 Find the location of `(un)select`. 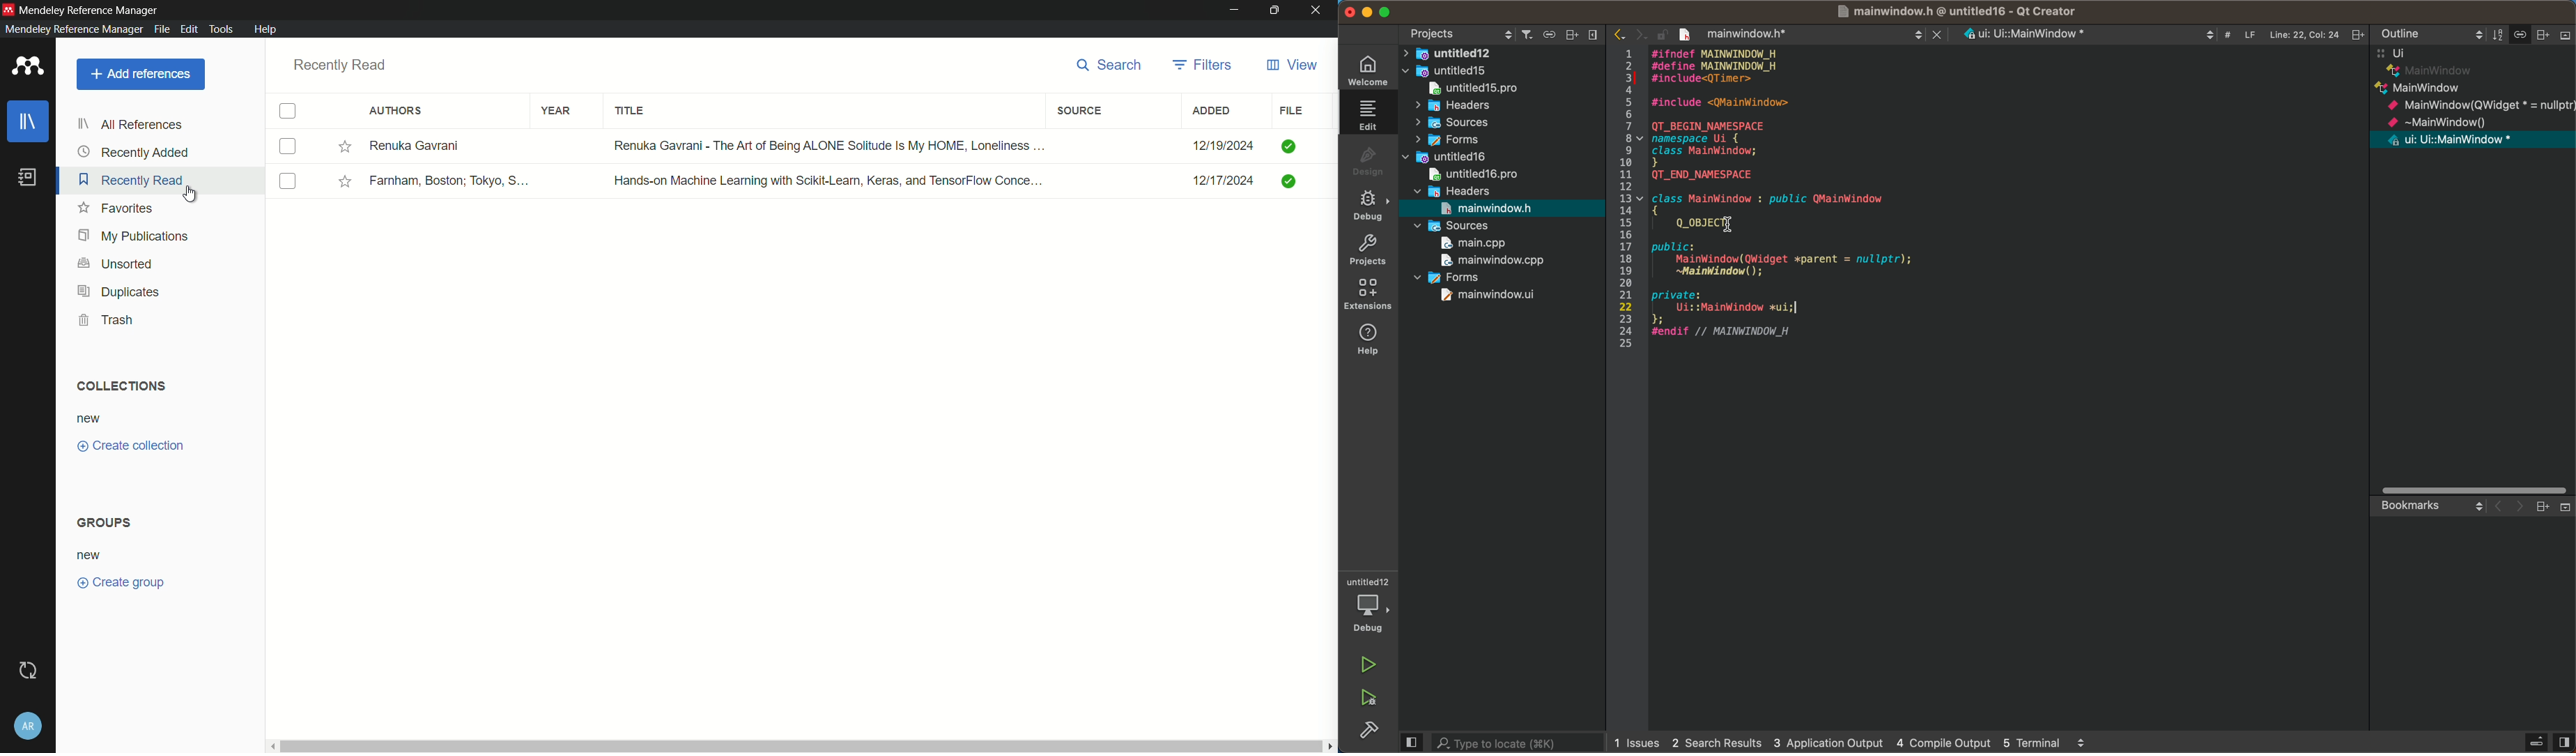

(un)select is located at coordinates (288, 182).